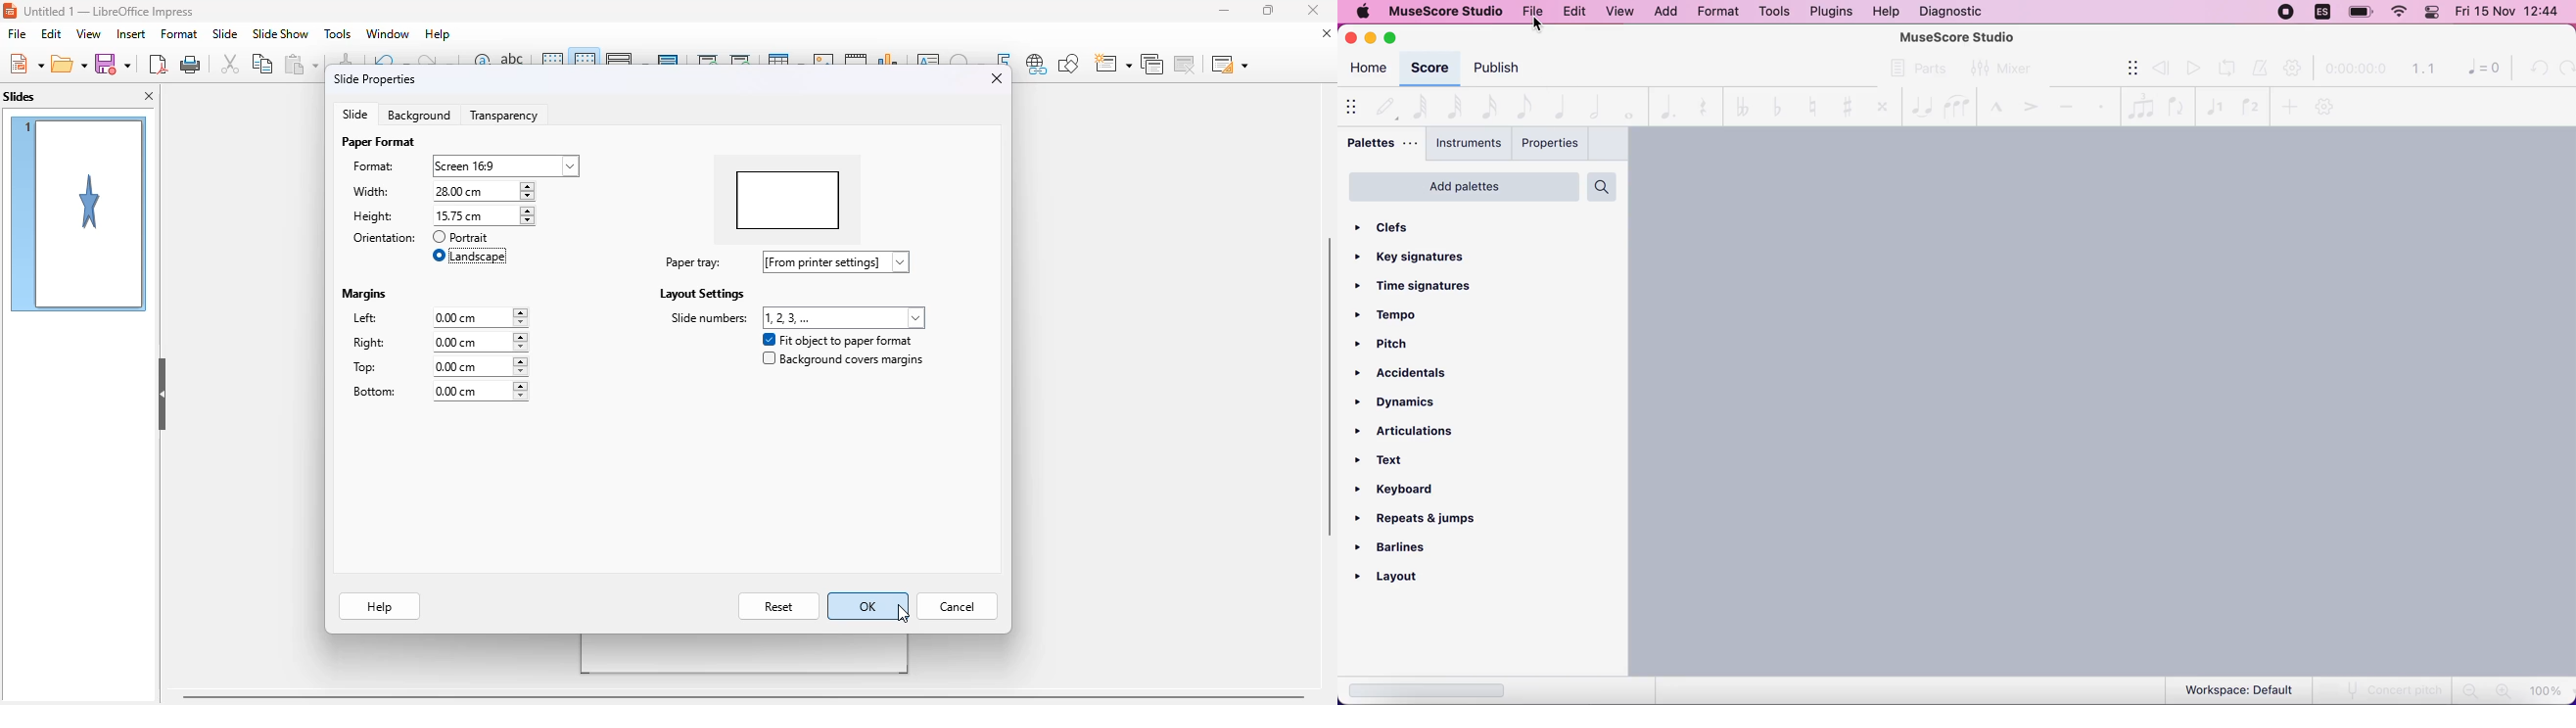 Image resolution: width=2576 pixels, height=728 pixels. What do you see at coordinates (1770, 12) in the screenshot?
I see `tools` at bounding box center [1770, 12].